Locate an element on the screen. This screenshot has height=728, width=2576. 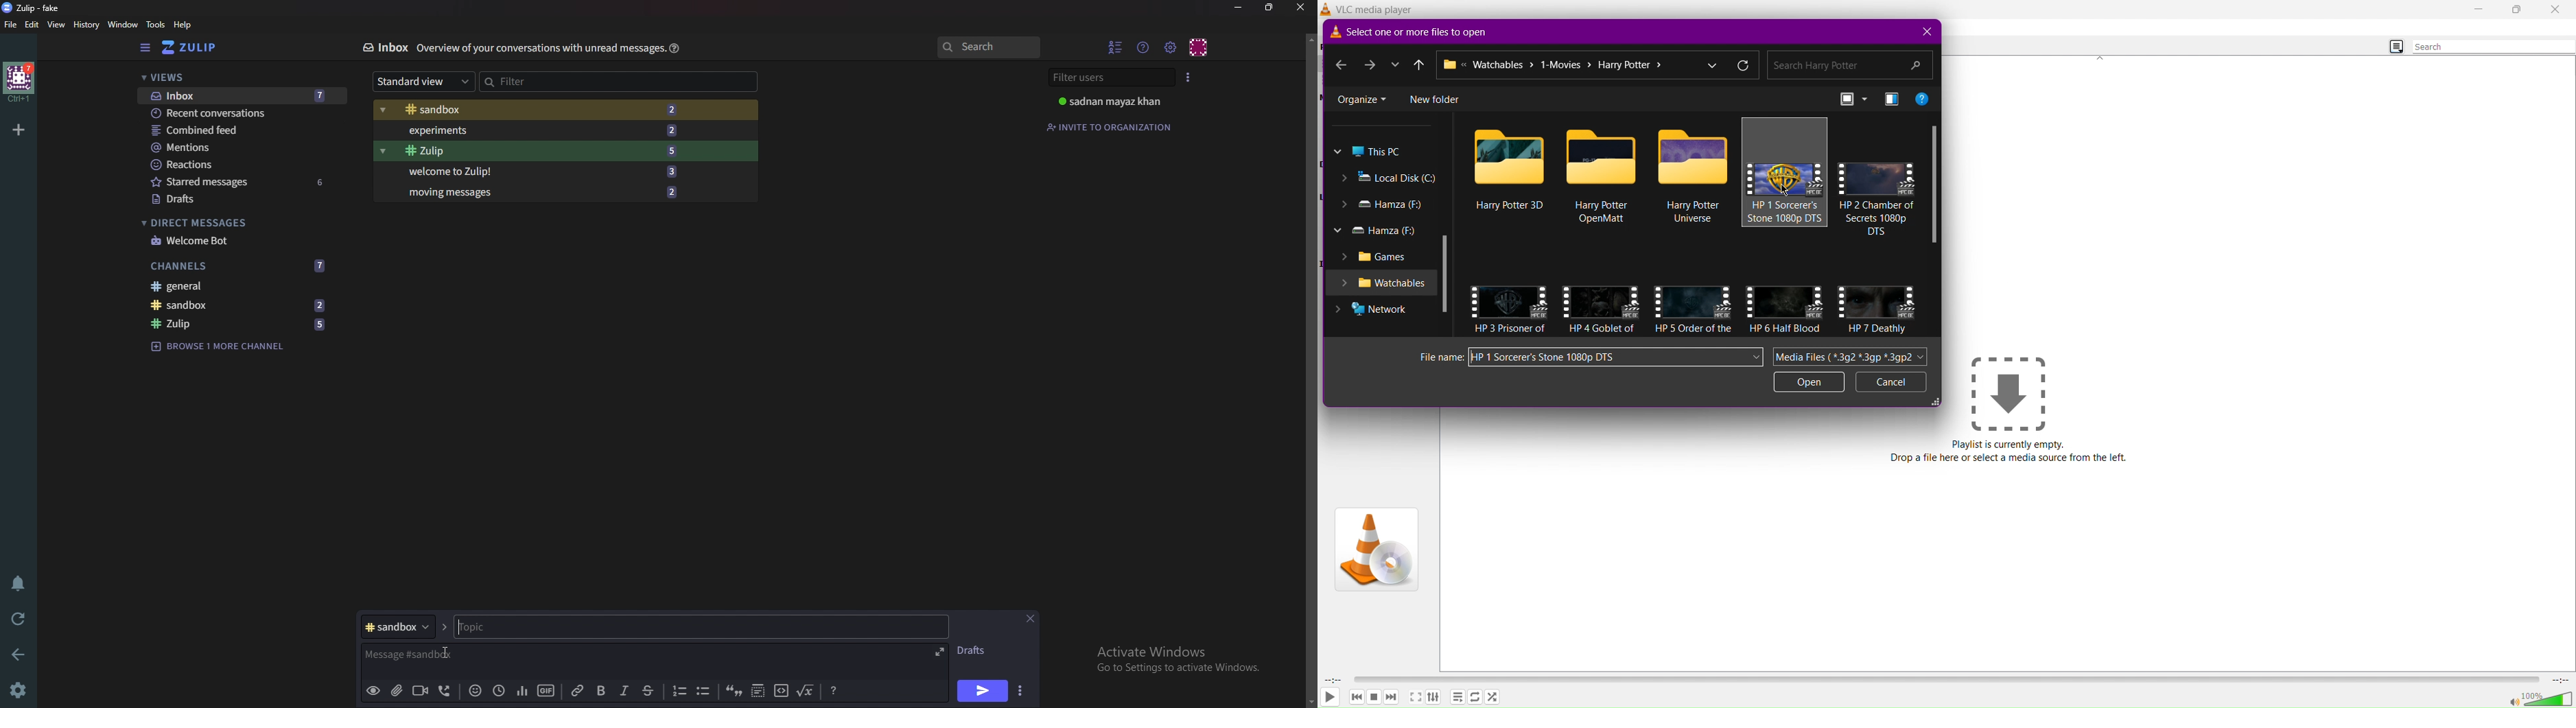
Experiments is located at coordinates (539, 130).